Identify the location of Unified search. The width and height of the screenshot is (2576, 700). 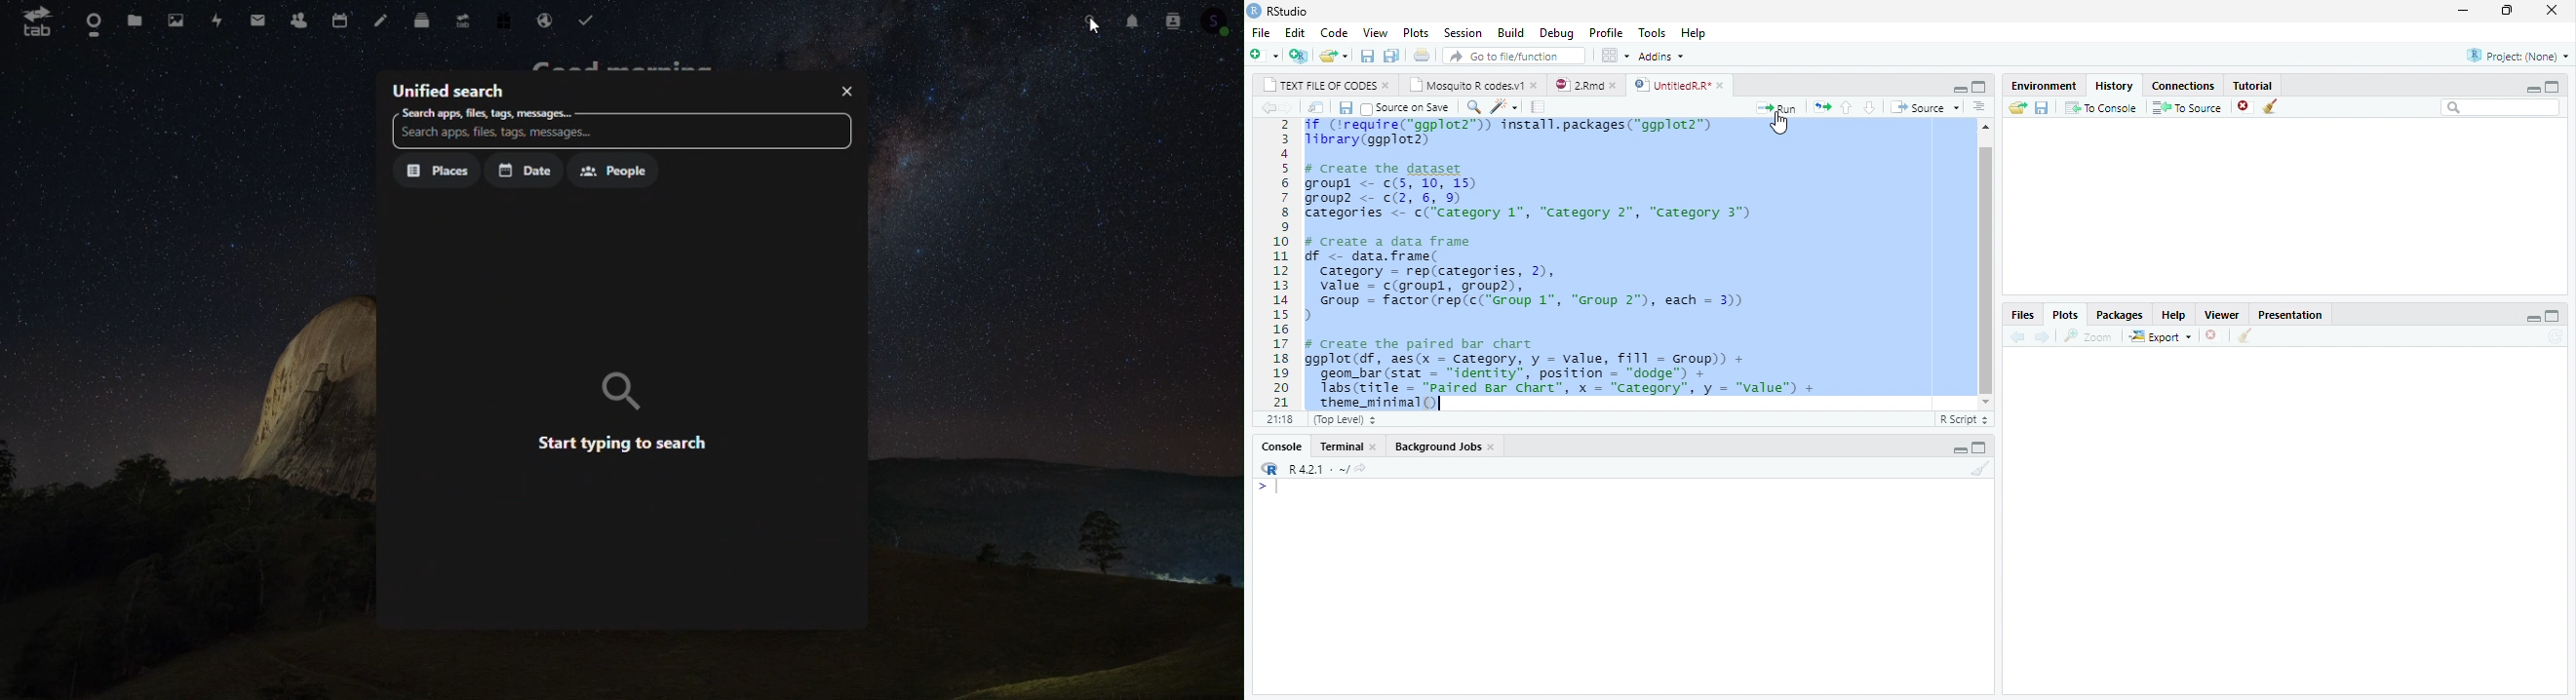
(449, 88).